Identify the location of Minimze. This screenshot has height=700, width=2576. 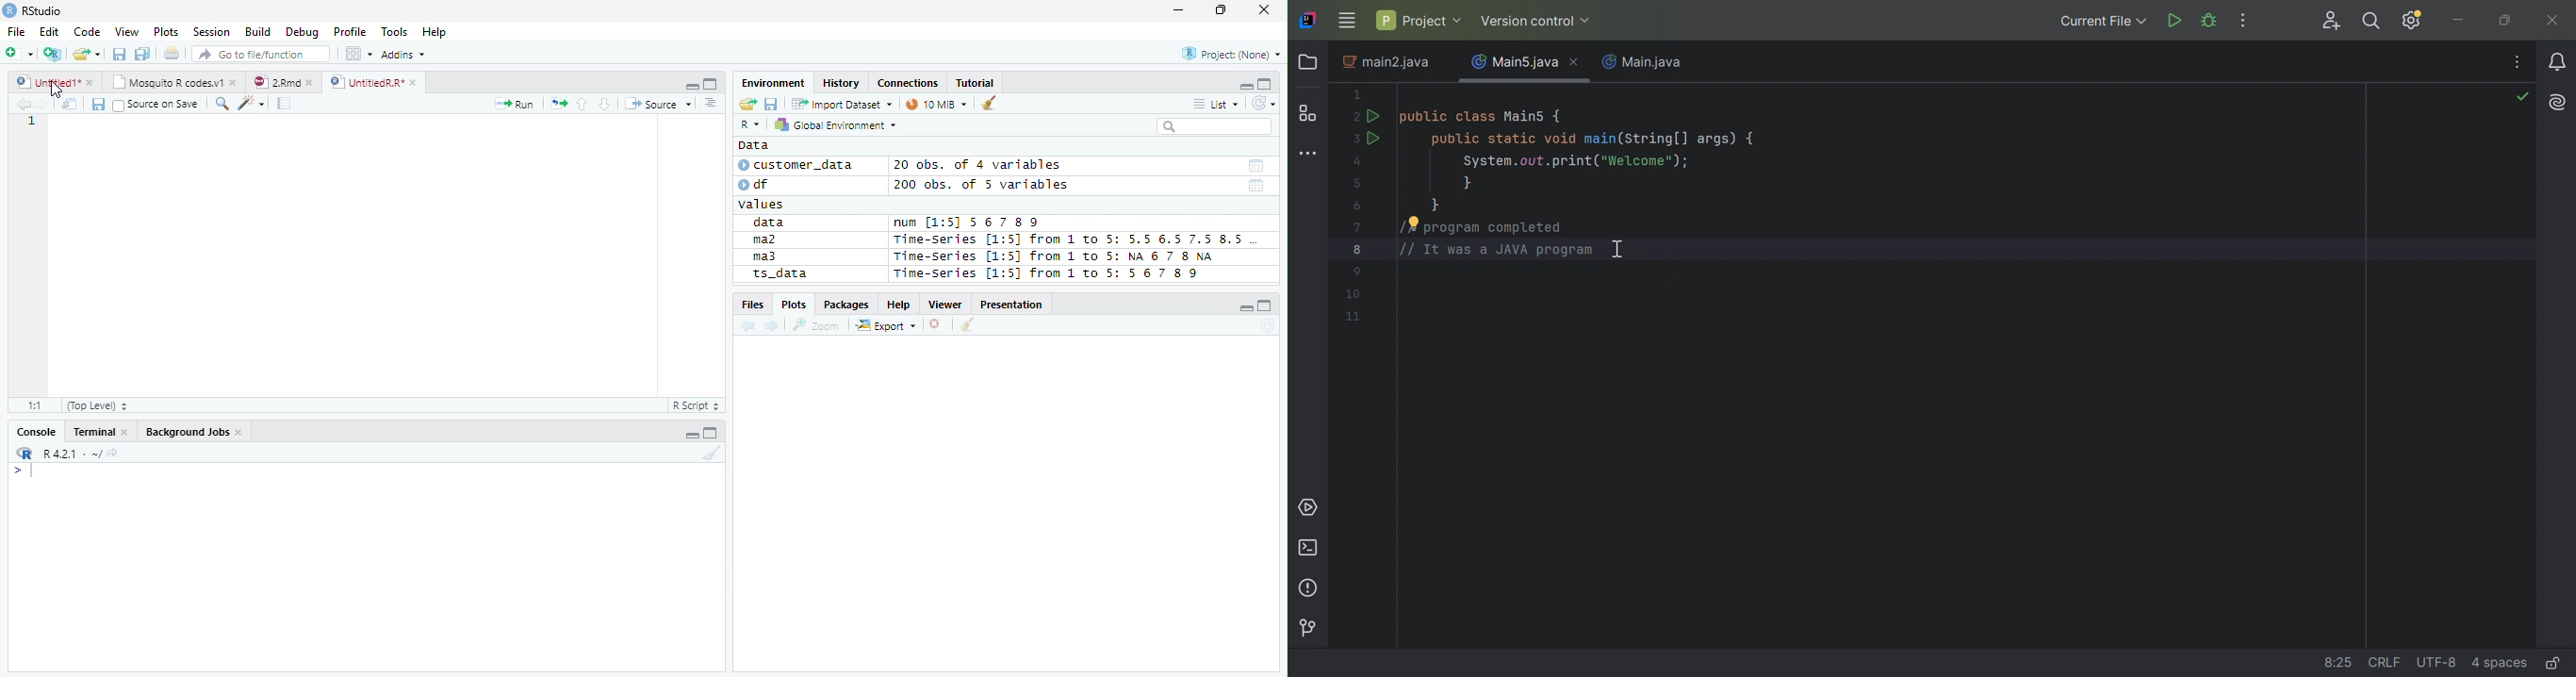
(1244, 85).